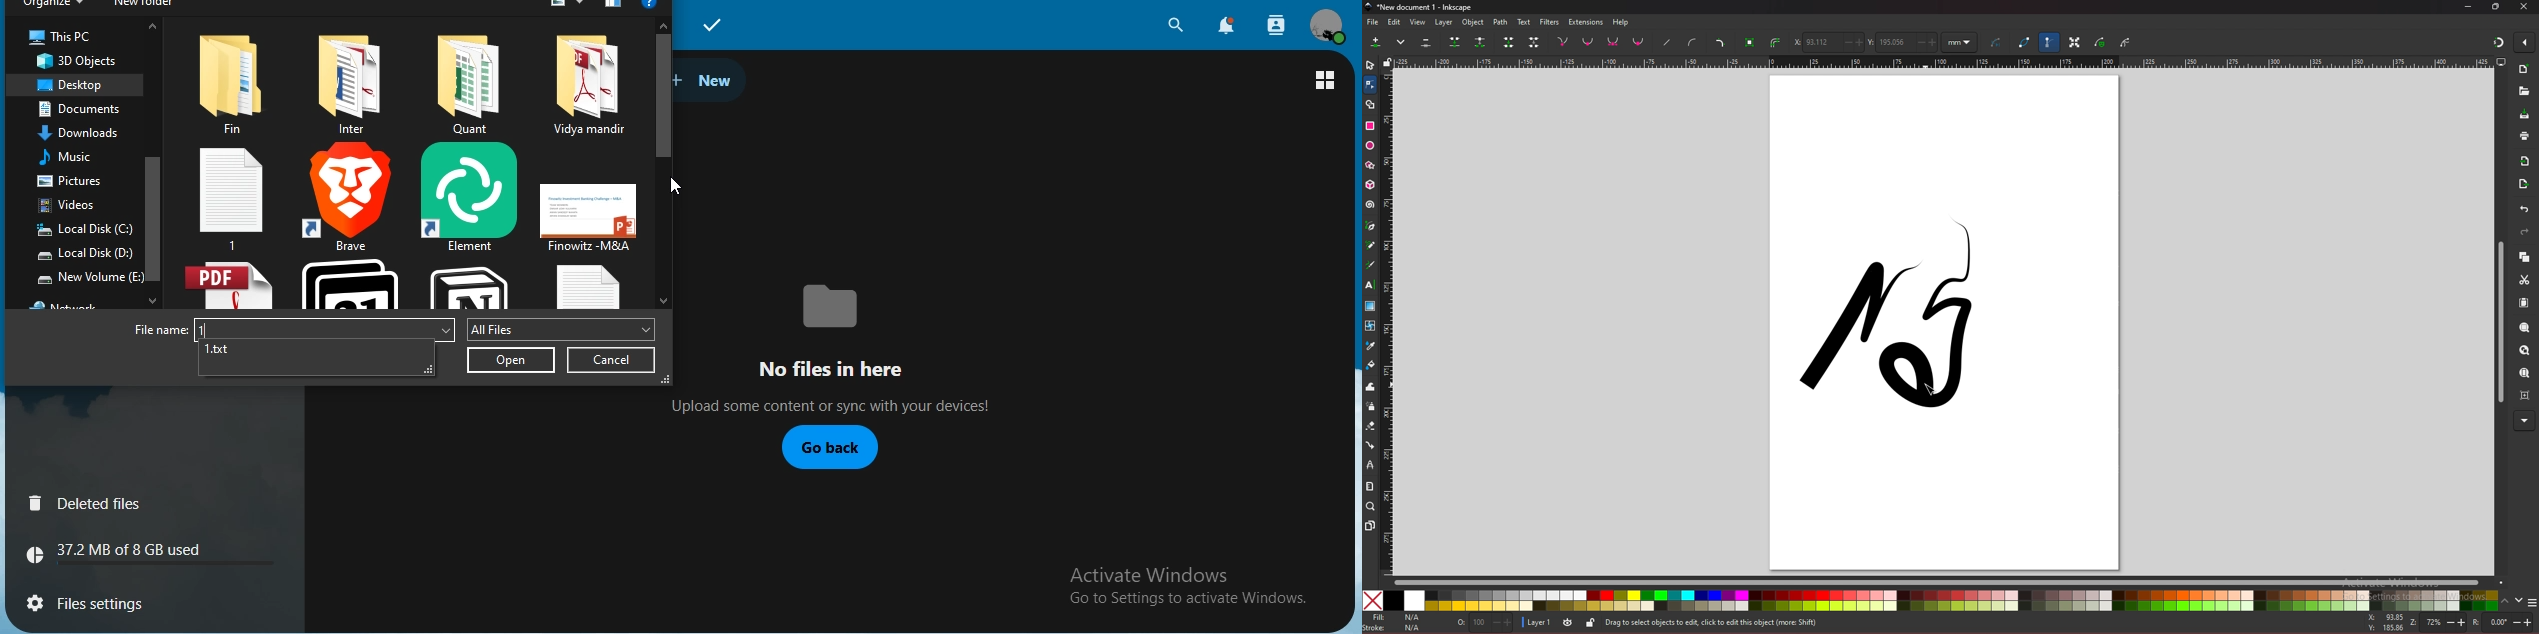 This screenshot has height=644, width=2548. I want to click on open, so click(511, 359).